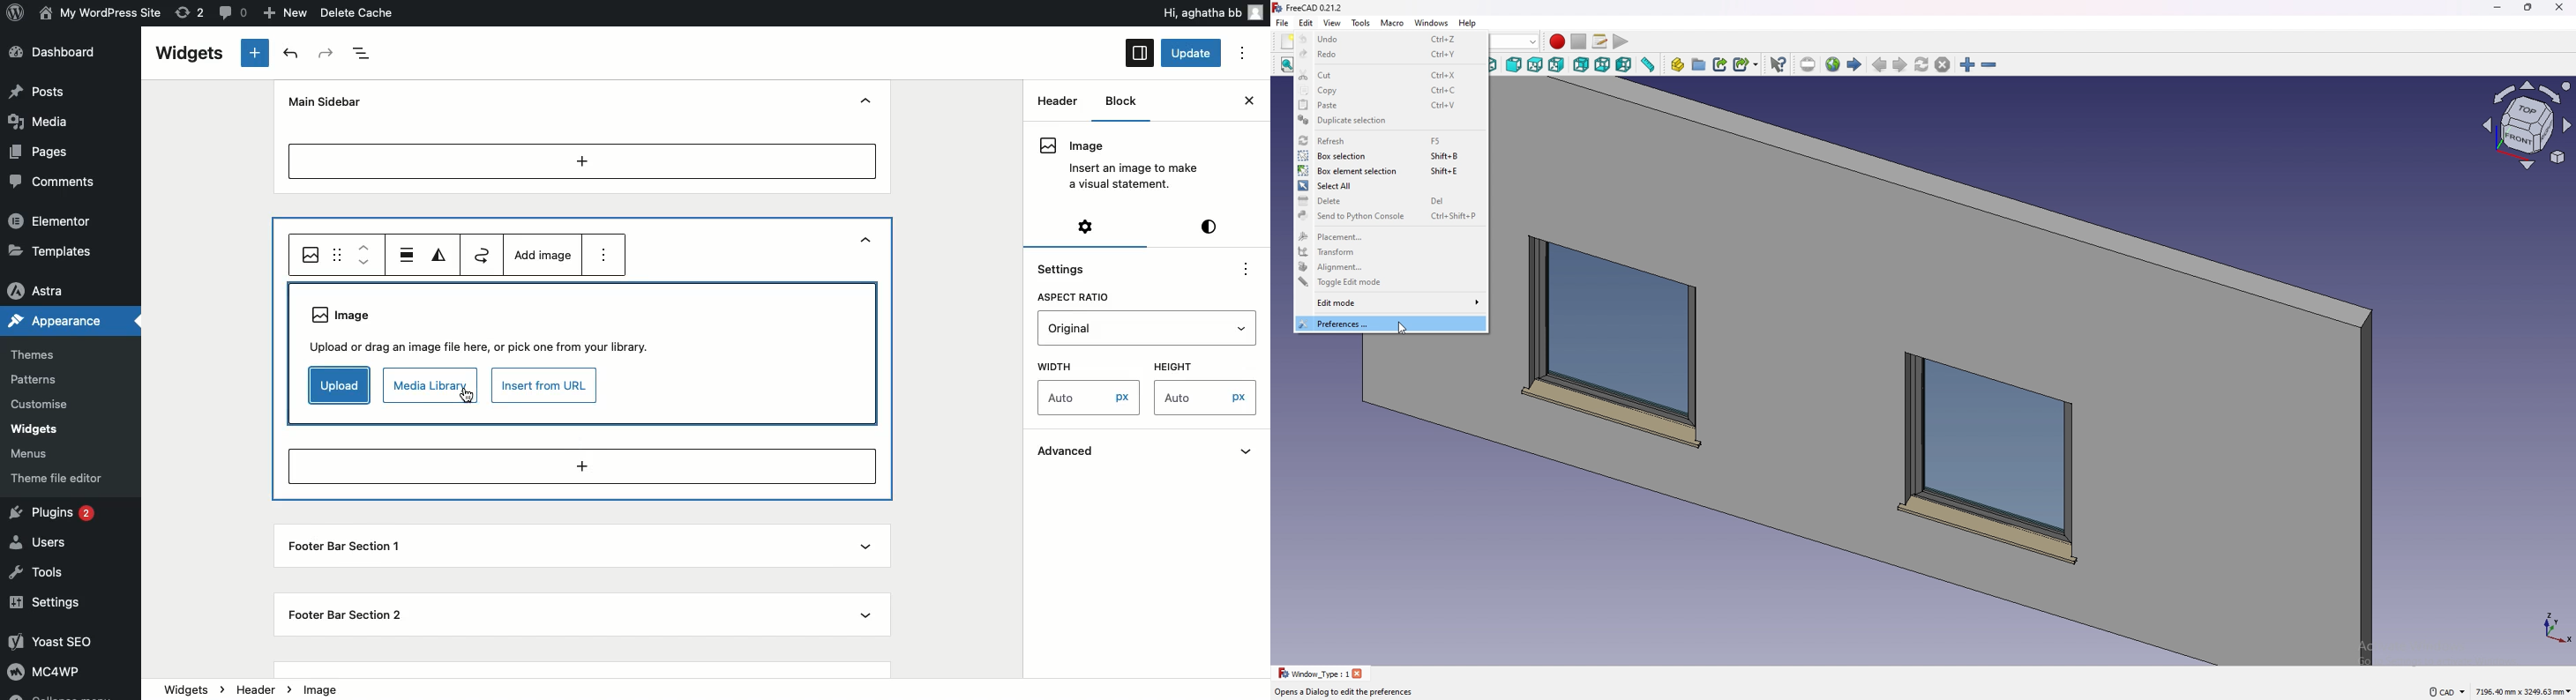 The image size is (2576, 700). What do you see at coordinates (102, 11) in the screenshot?
I see `Name` at bounding box center [102, 11].